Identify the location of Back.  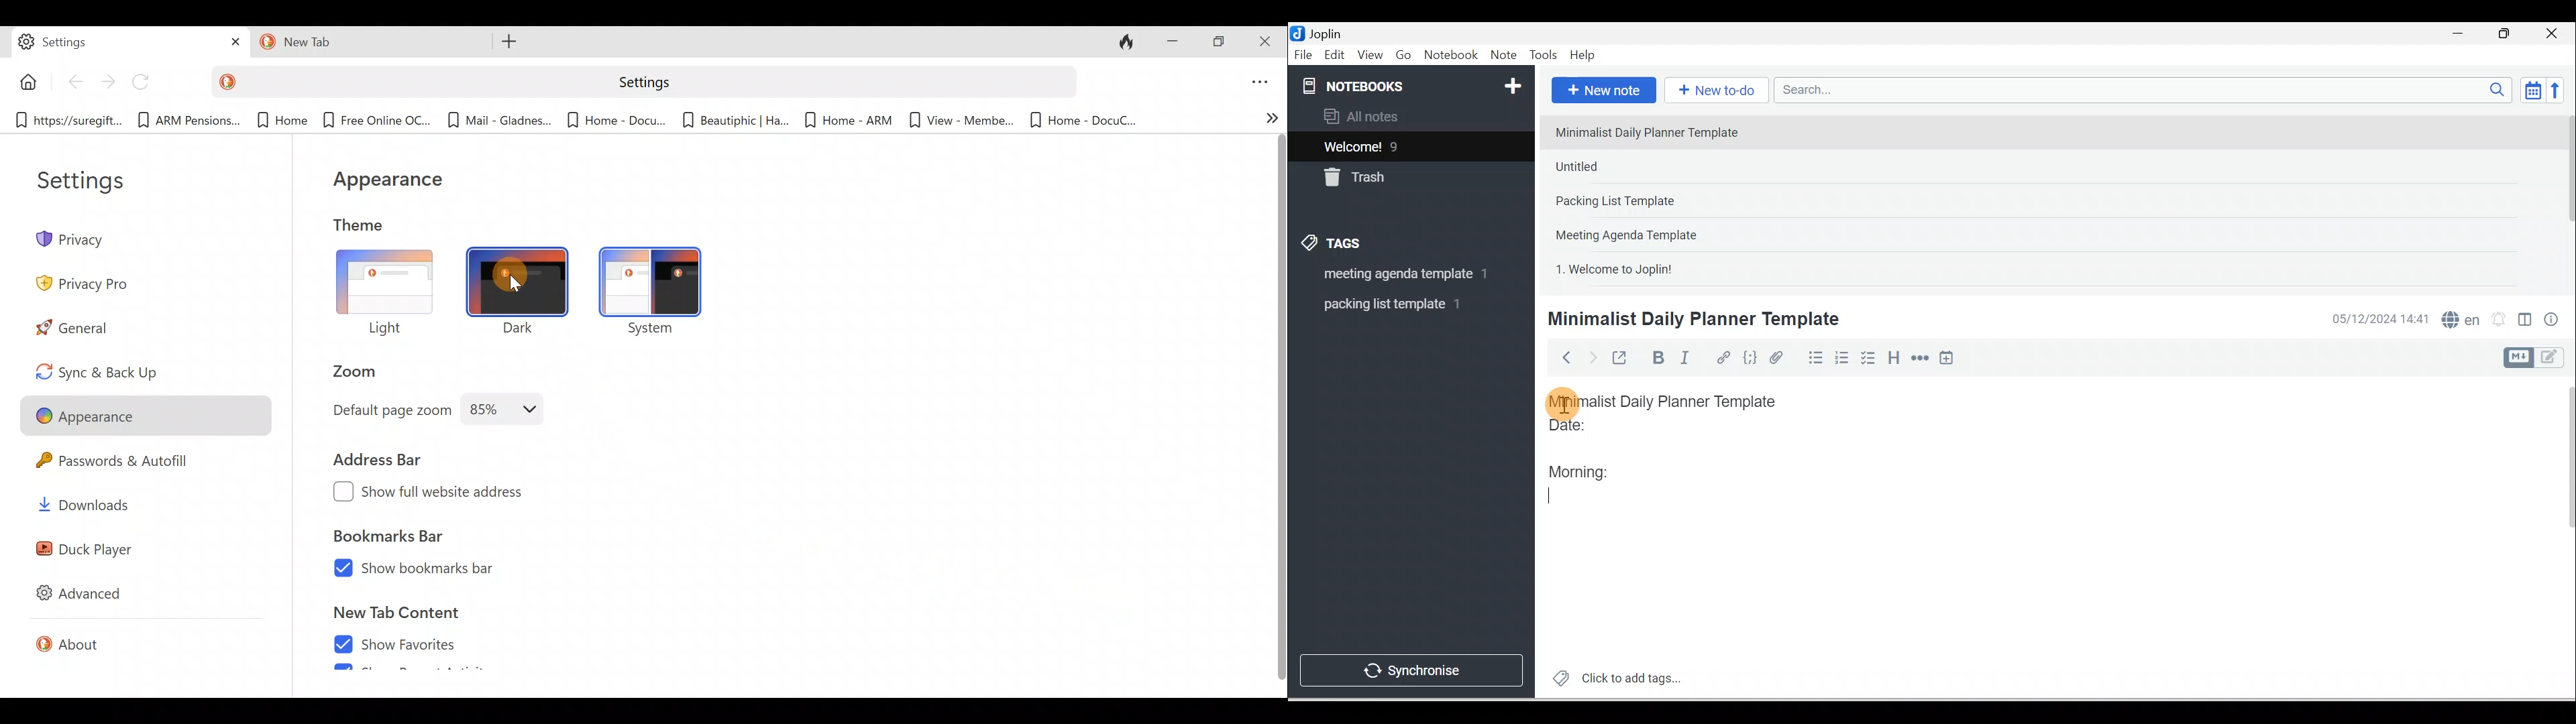
(1560, 357).